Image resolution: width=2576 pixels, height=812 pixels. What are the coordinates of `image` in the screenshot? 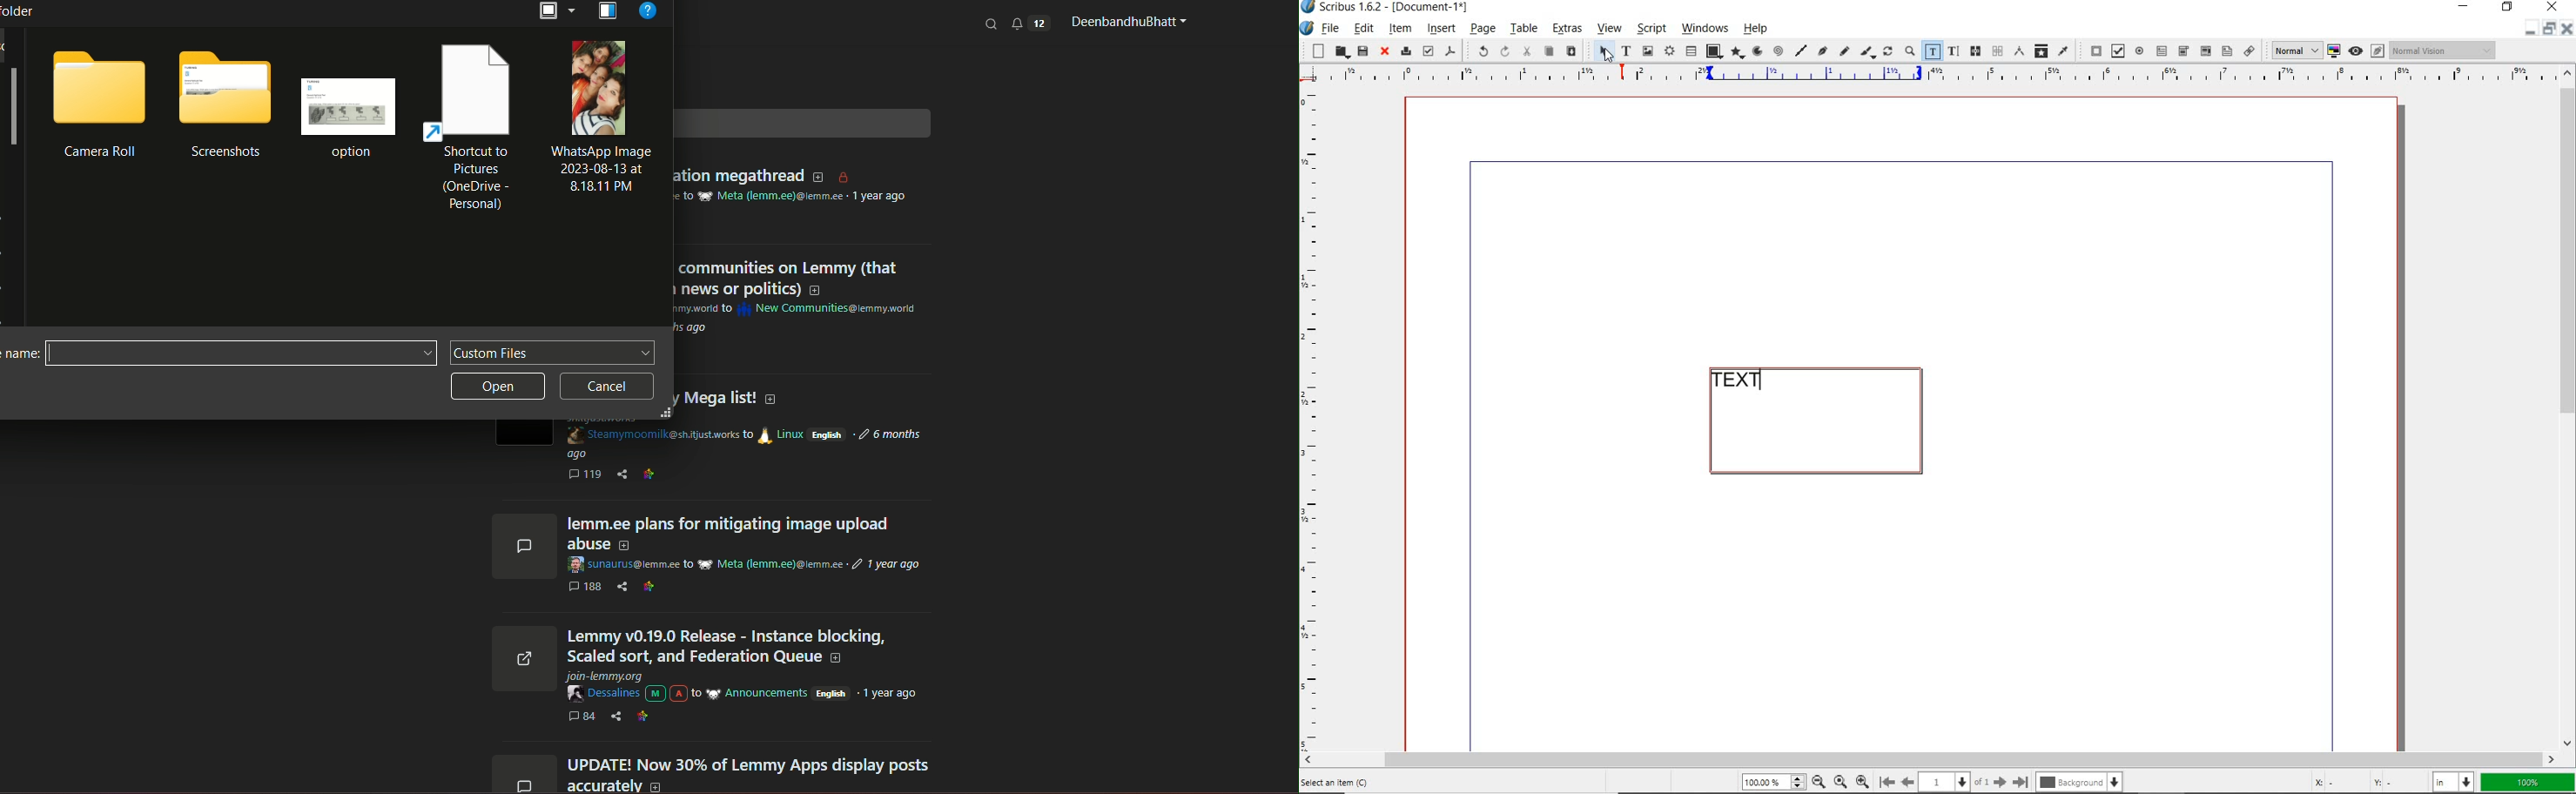 It's located at (598, 88).